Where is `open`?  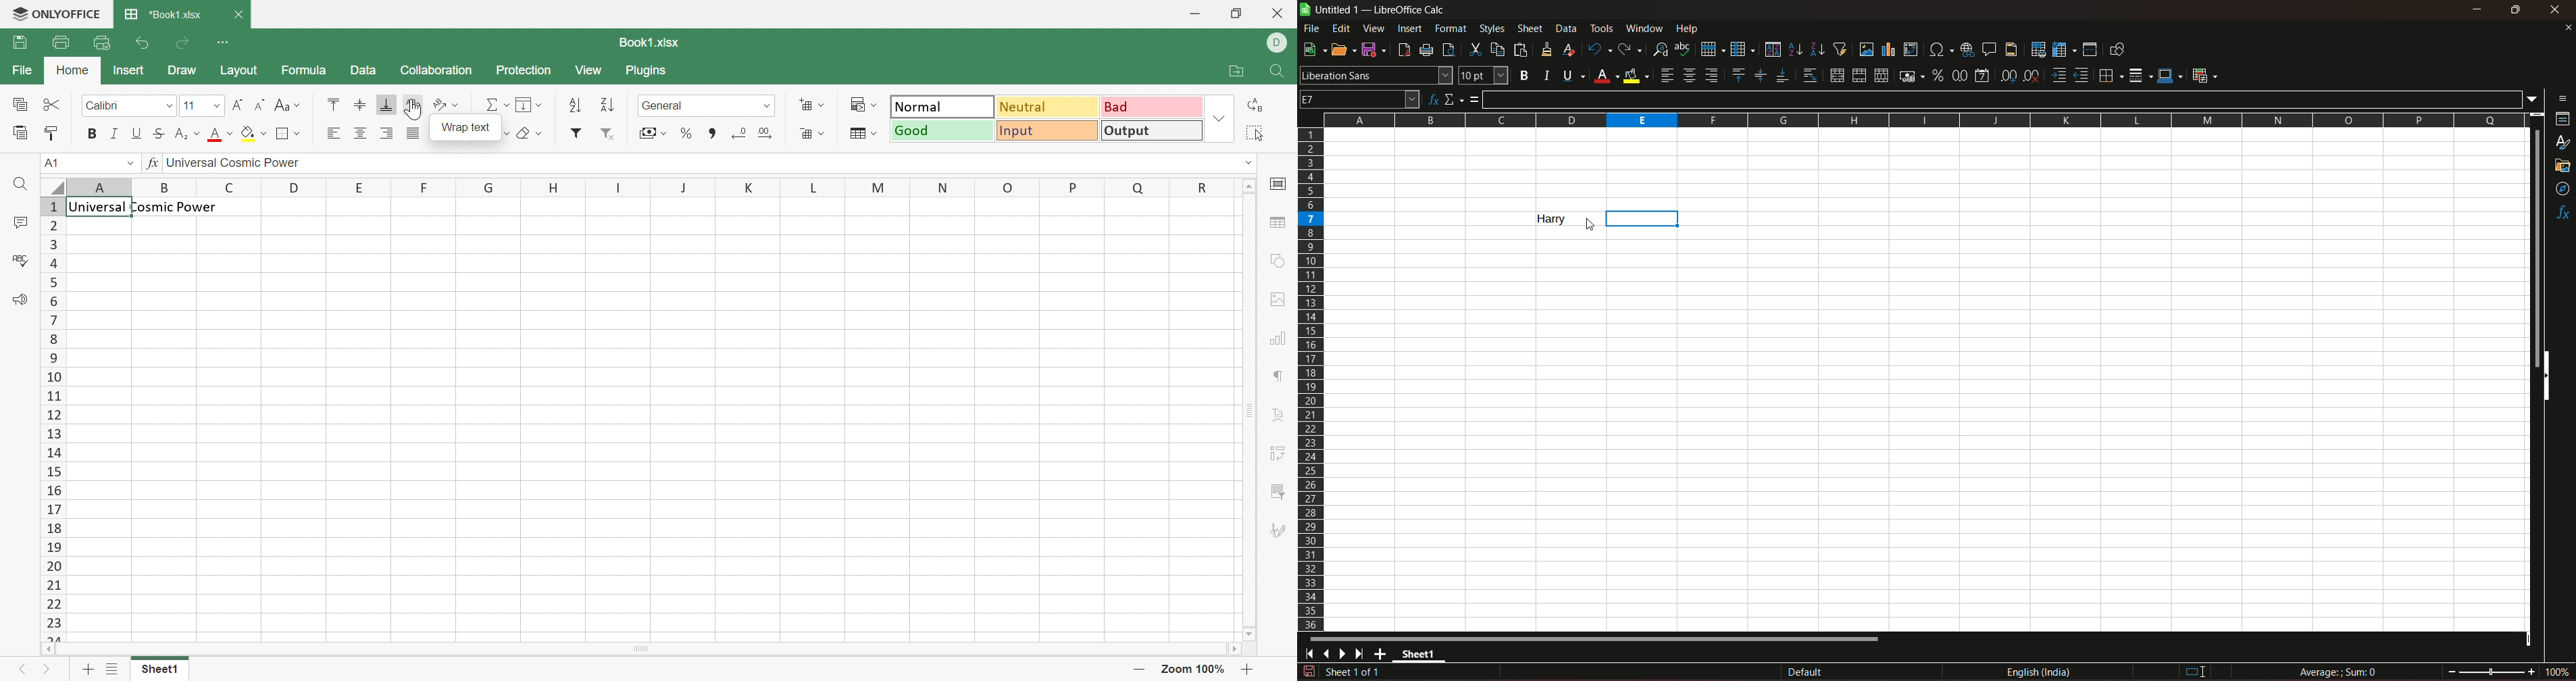
open is located at coordinates (1340, 49).